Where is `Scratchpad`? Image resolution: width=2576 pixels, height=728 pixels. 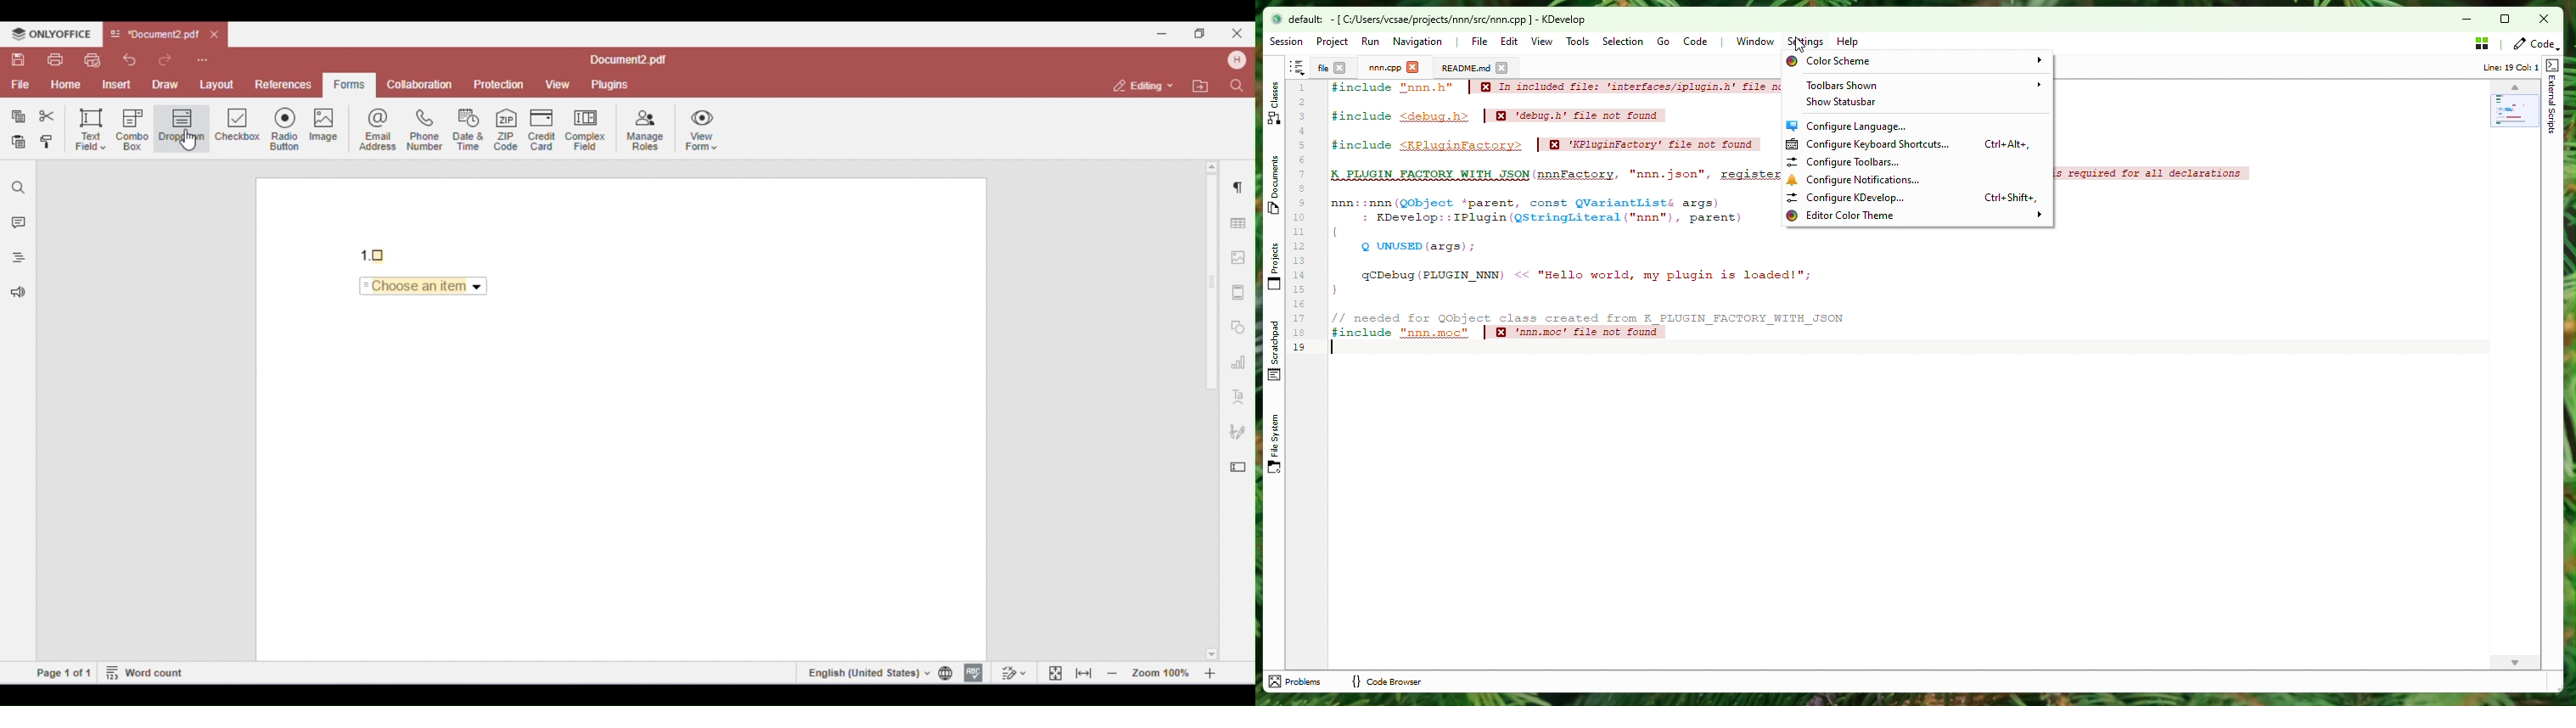
Scratchpad is located at coordinates (1276, 350).